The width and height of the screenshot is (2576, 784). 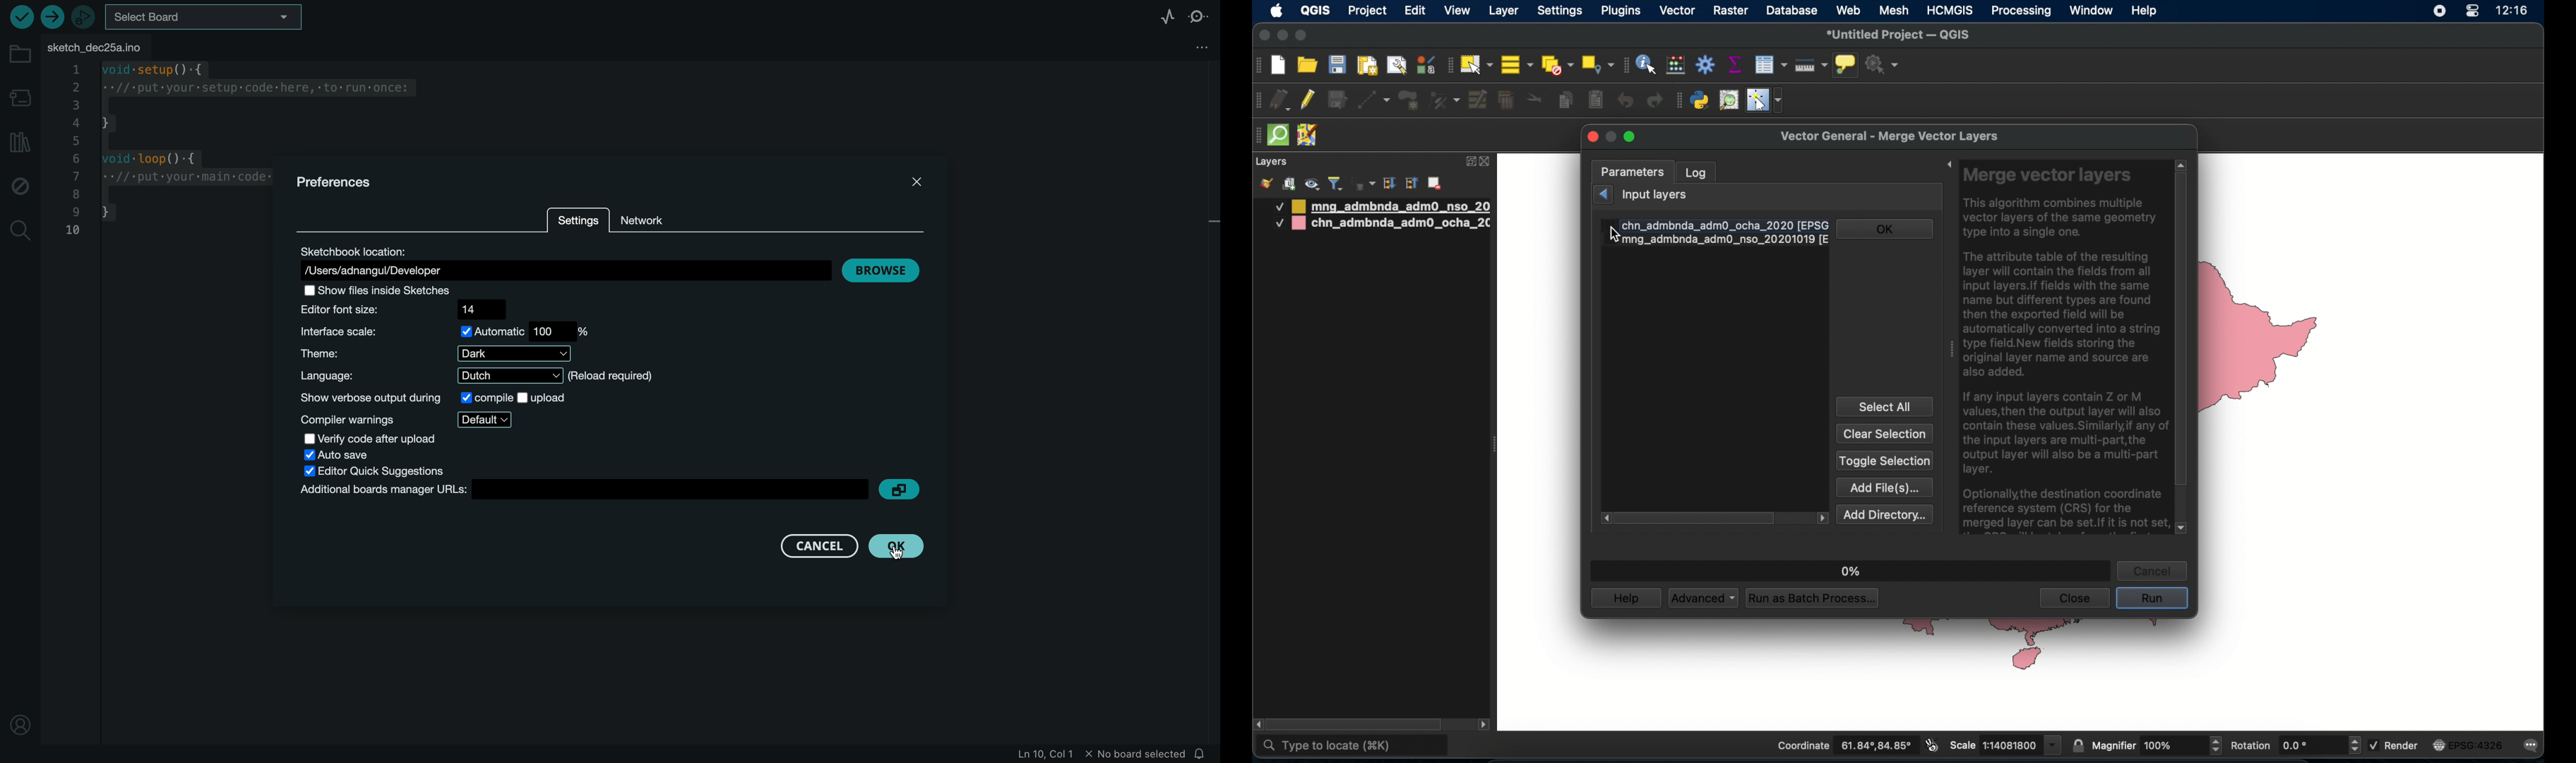 I want to click on minimize, so click(x=1282, y=37).